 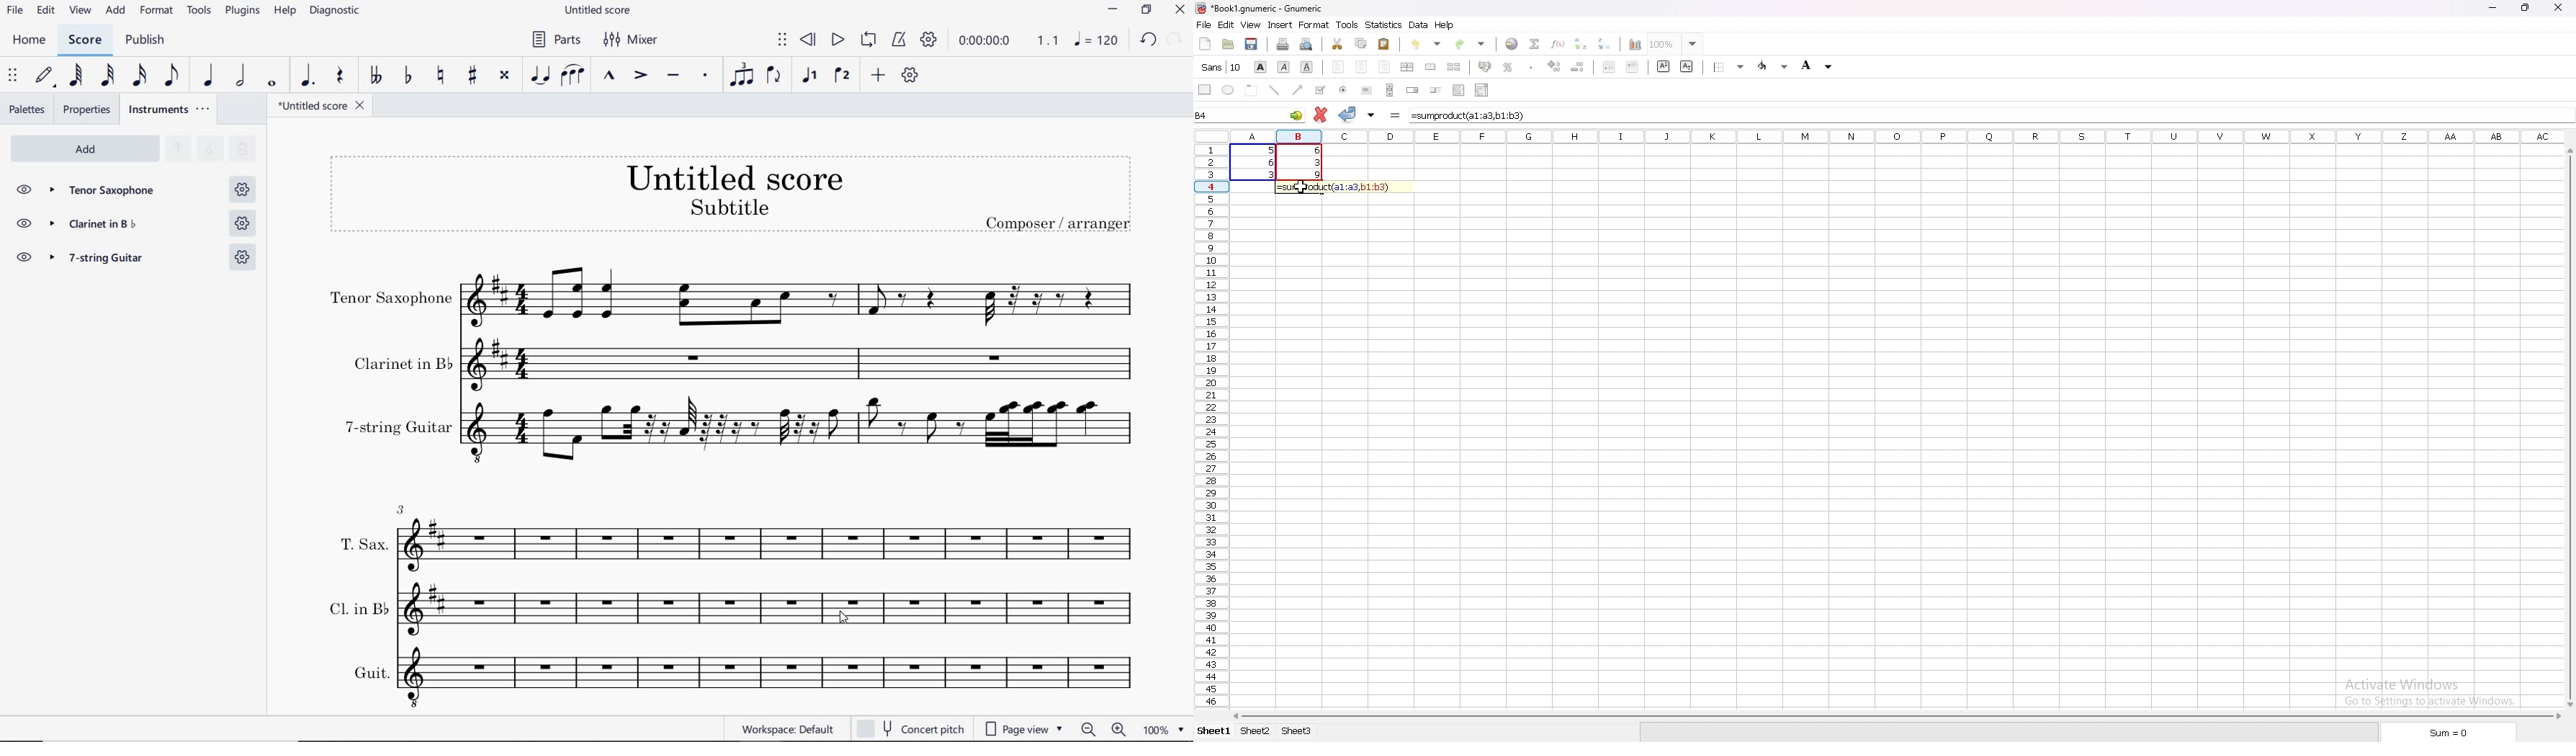 What do you see at coordinates (787, 727) in the screenshot?
I see `WORKSPACE: DEFAULT` at bounding box center [787, 727].